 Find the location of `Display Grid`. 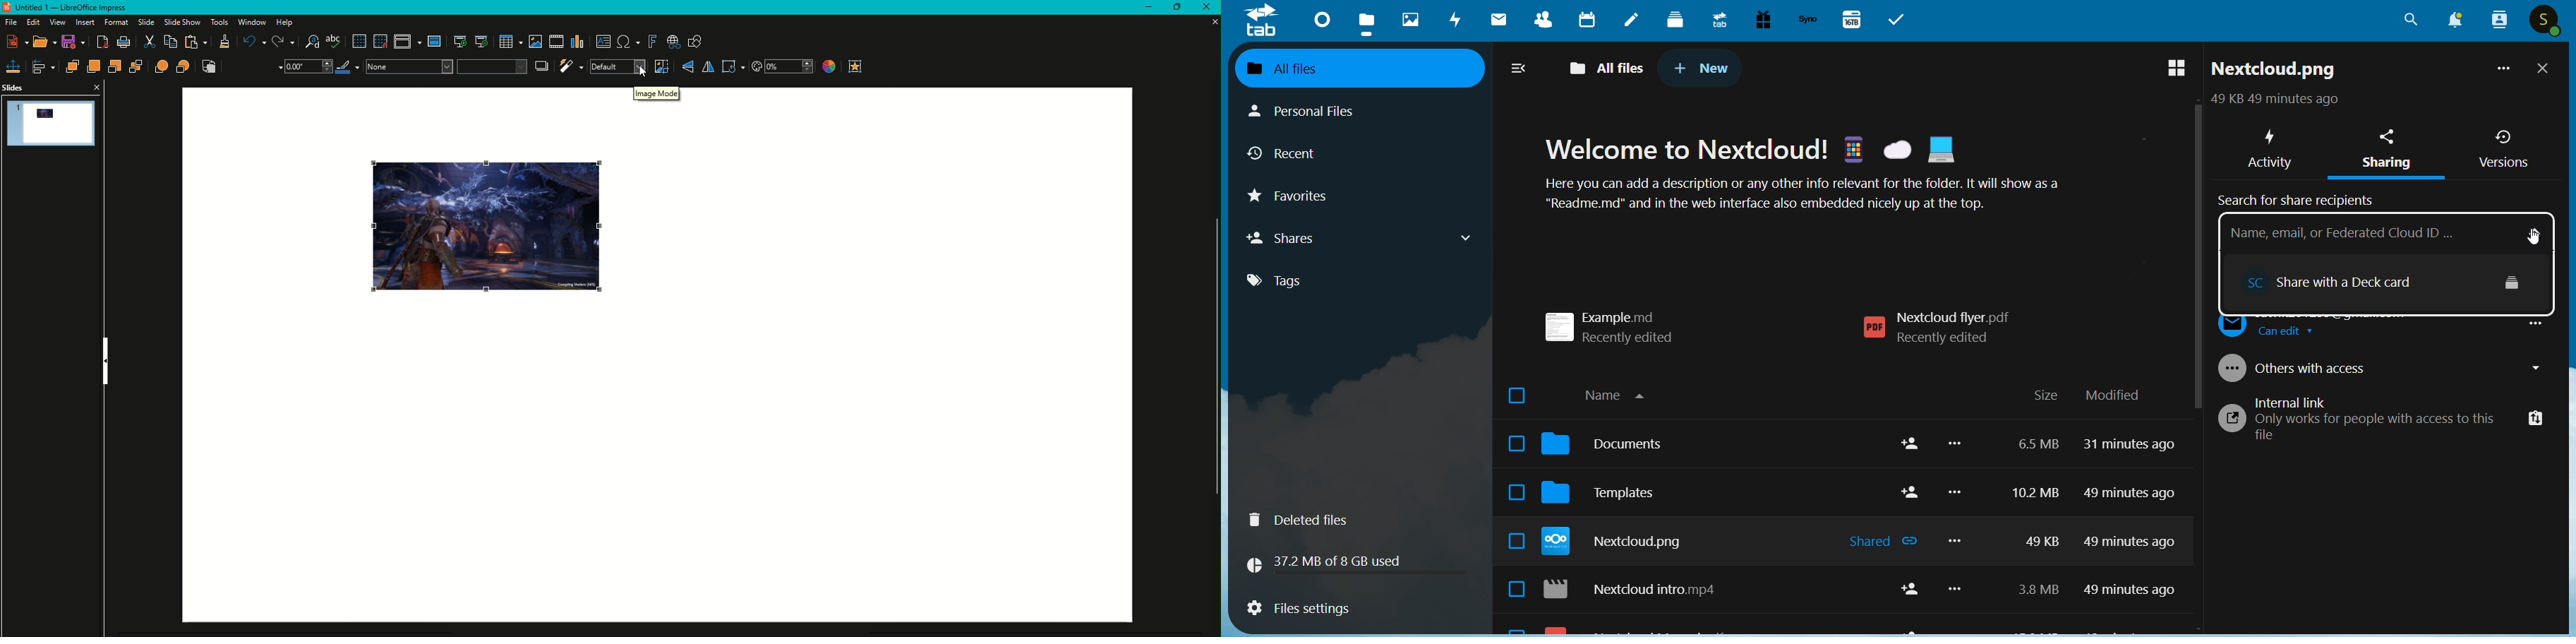

Display Grid is located at coordinates (358, 42).